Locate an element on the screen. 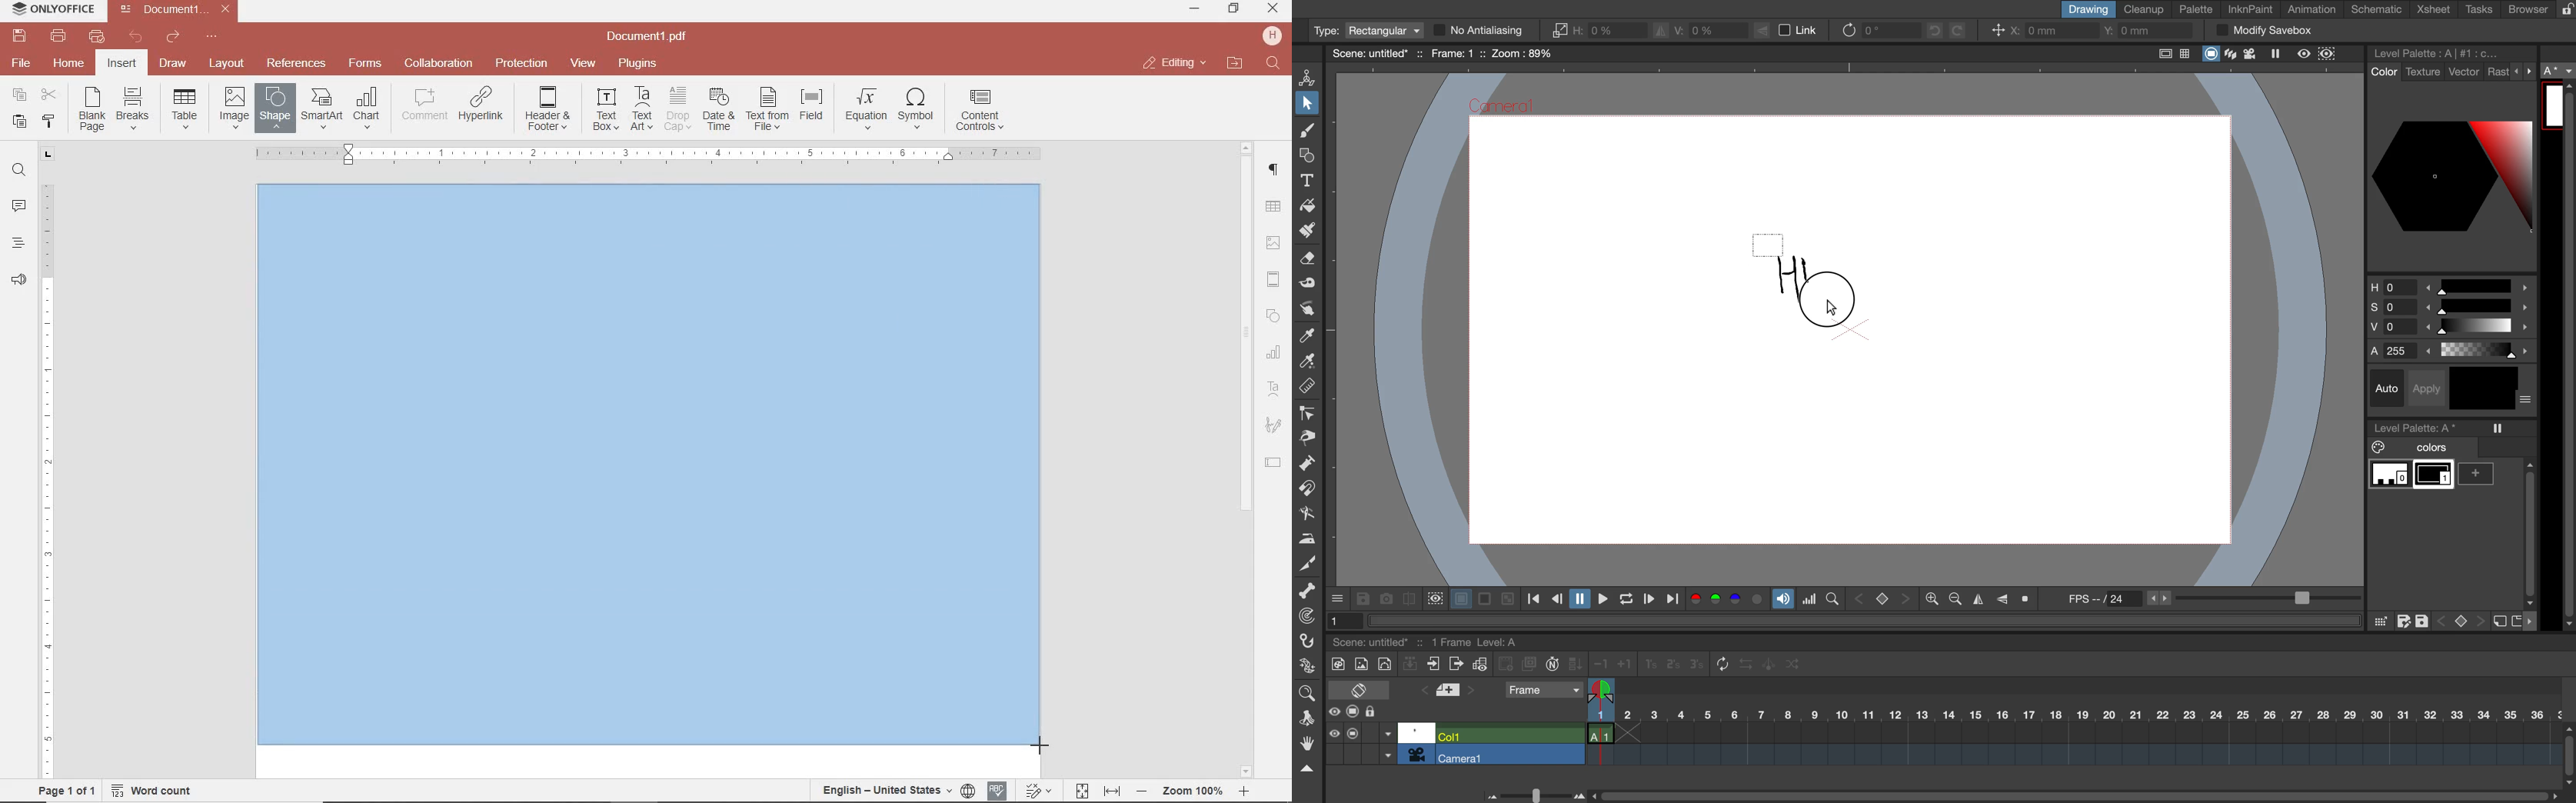 This screenshot has width=2576, height=812. find is located at coordinates (1275, 64).